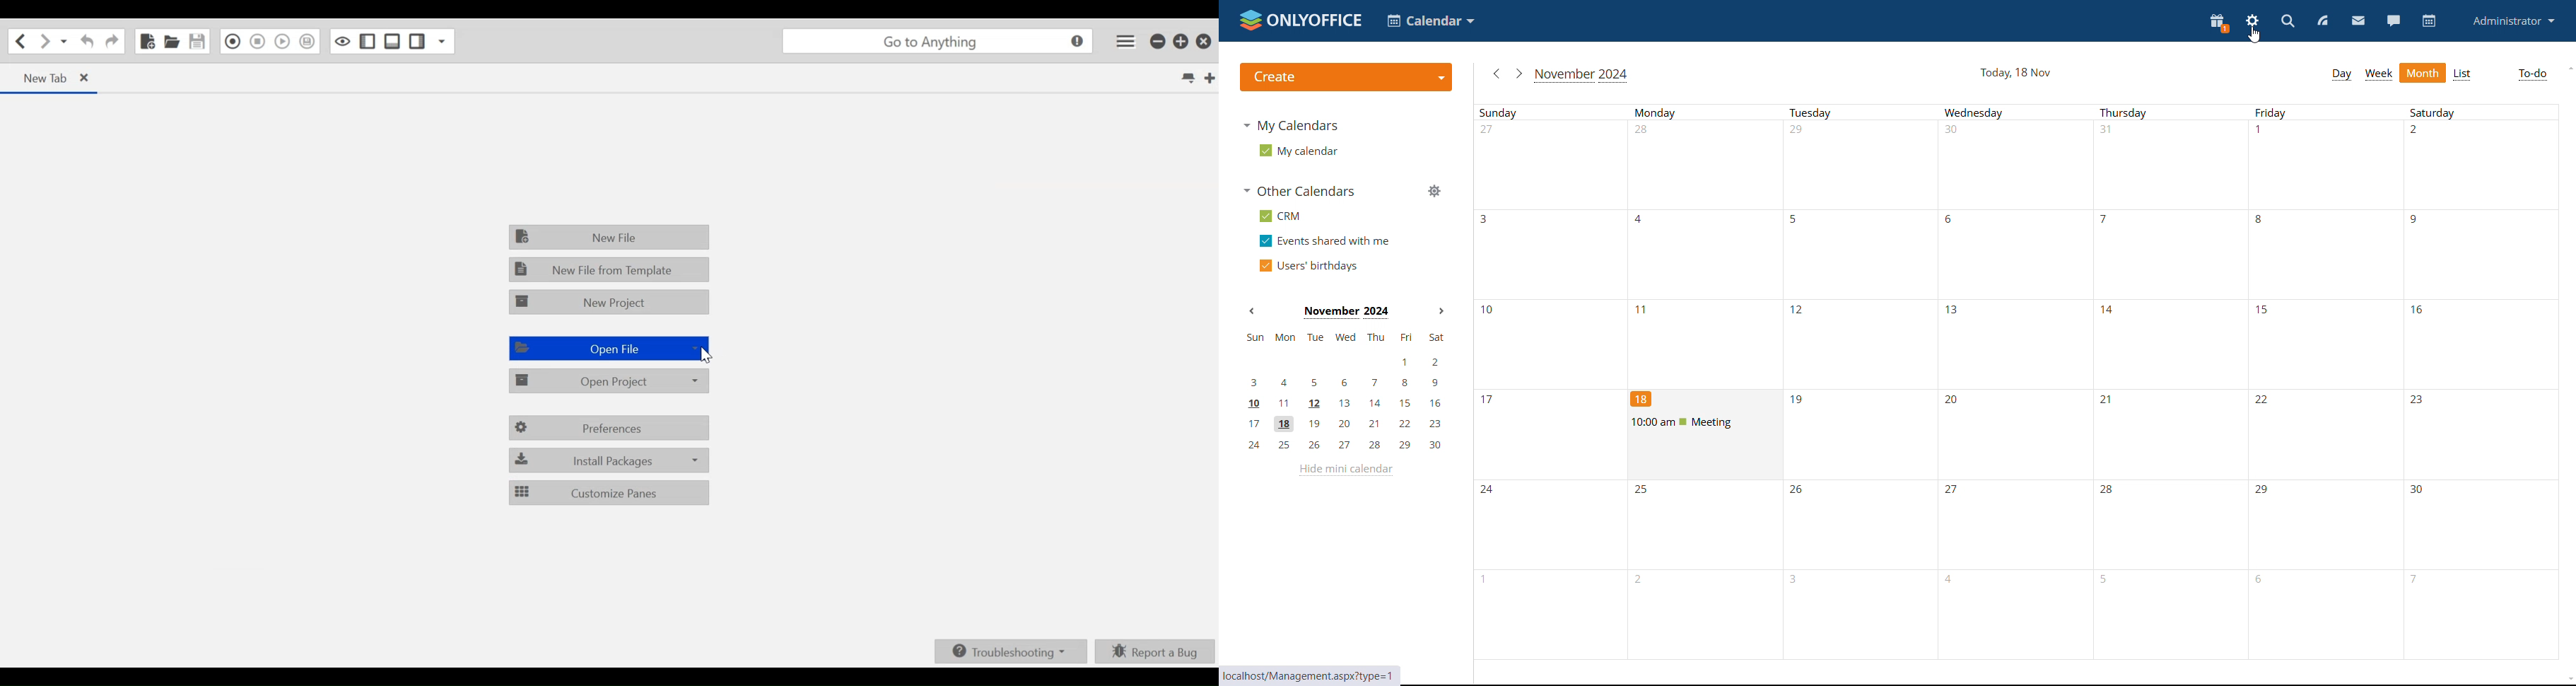 The width and height of the screenshot is (2576, 700). What do you see at coordinates (1439, 312) in the screenshot?
I see `next month` at bounding box center [1439, 312].